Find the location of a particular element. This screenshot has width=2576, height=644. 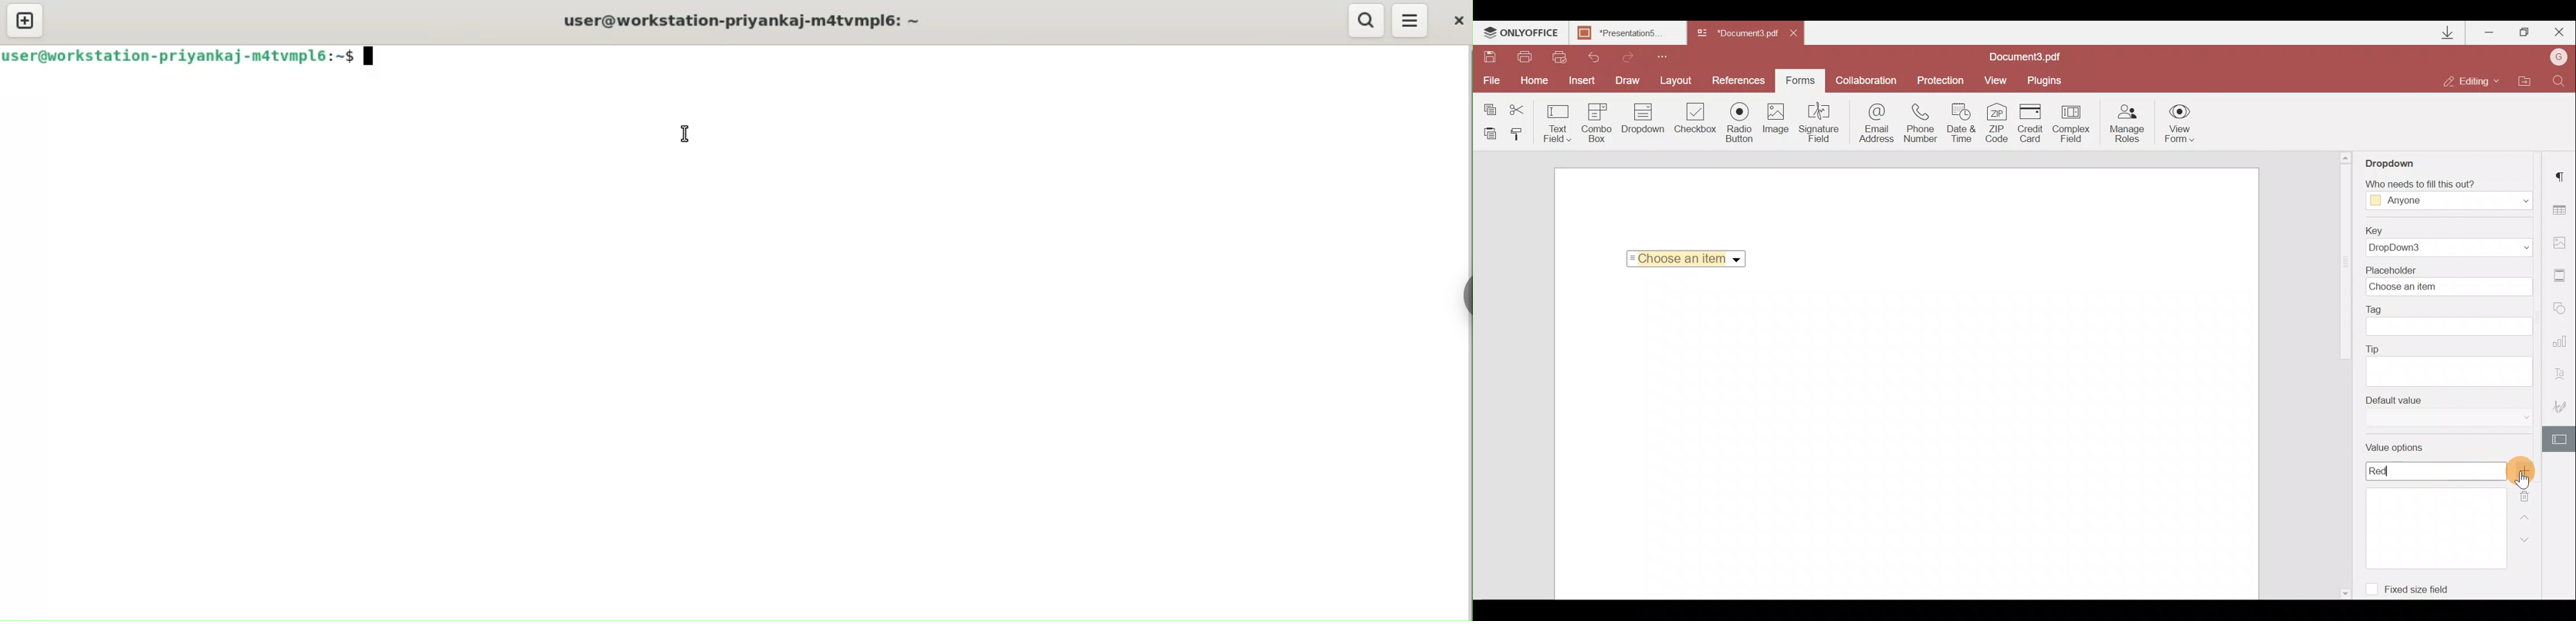

View is located at coordinates (1999, 80).